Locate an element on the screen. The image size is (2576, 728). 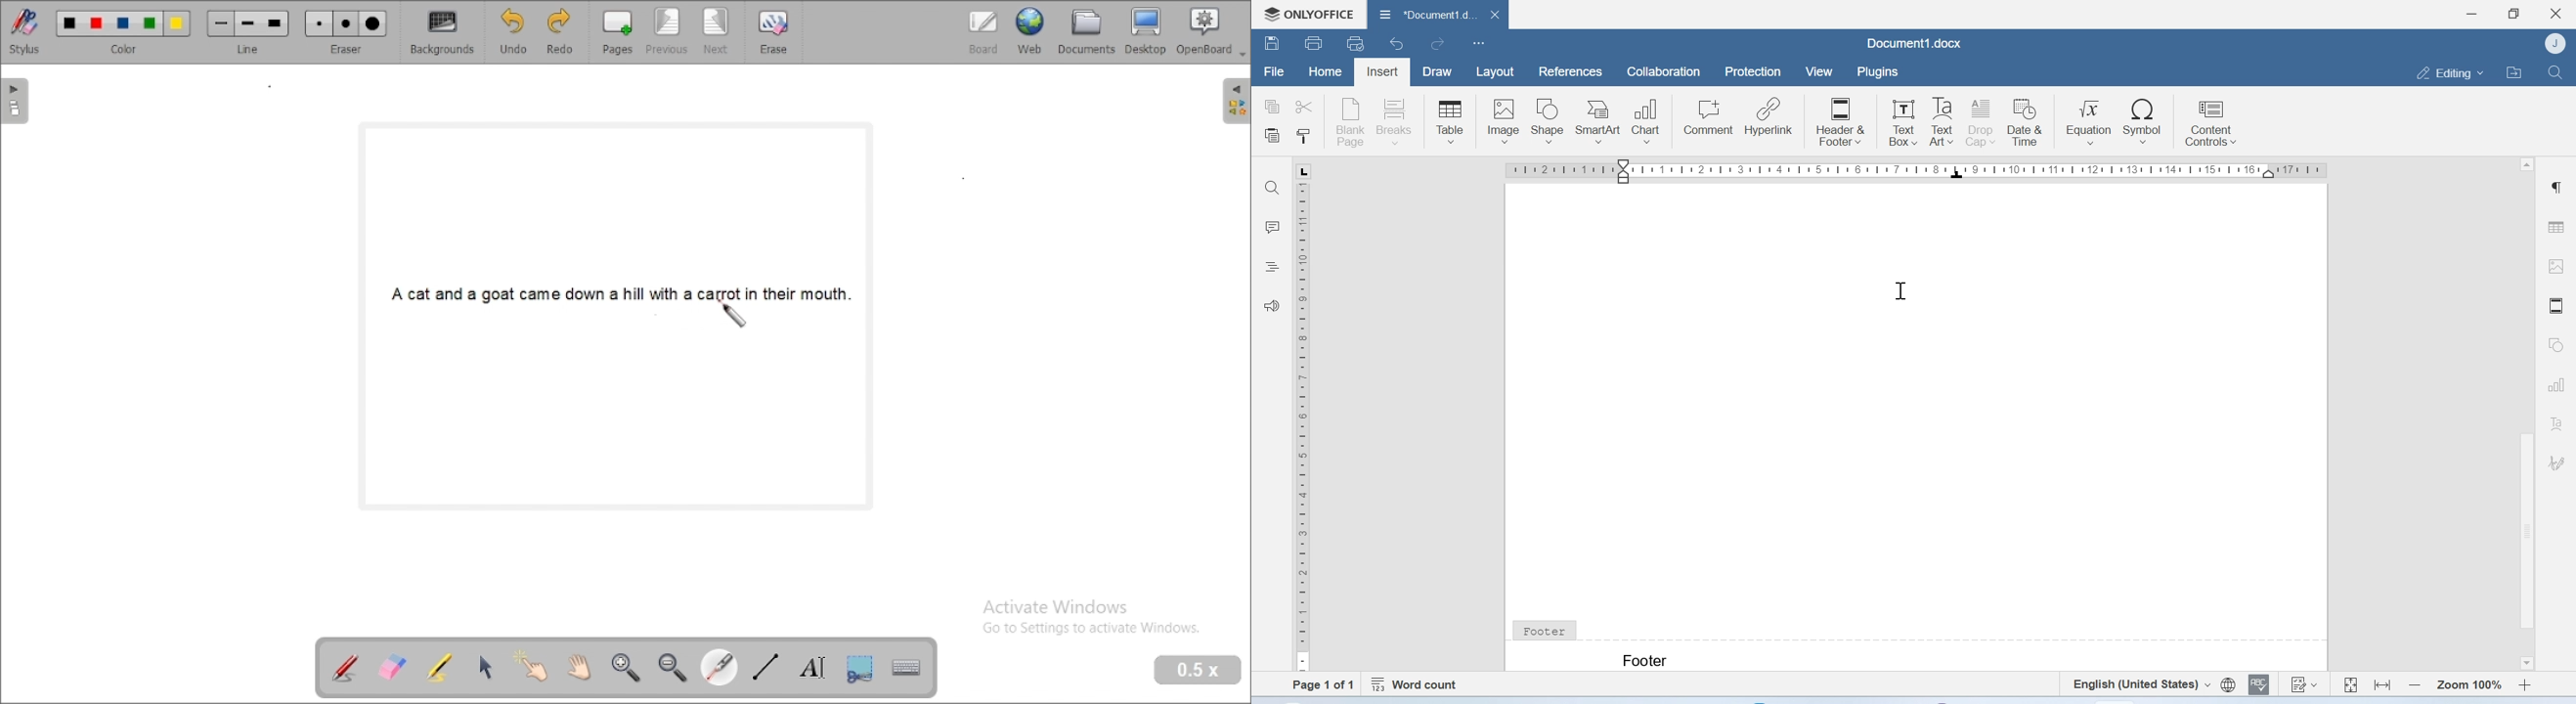
plugins is located at coordinates (1883, 72).